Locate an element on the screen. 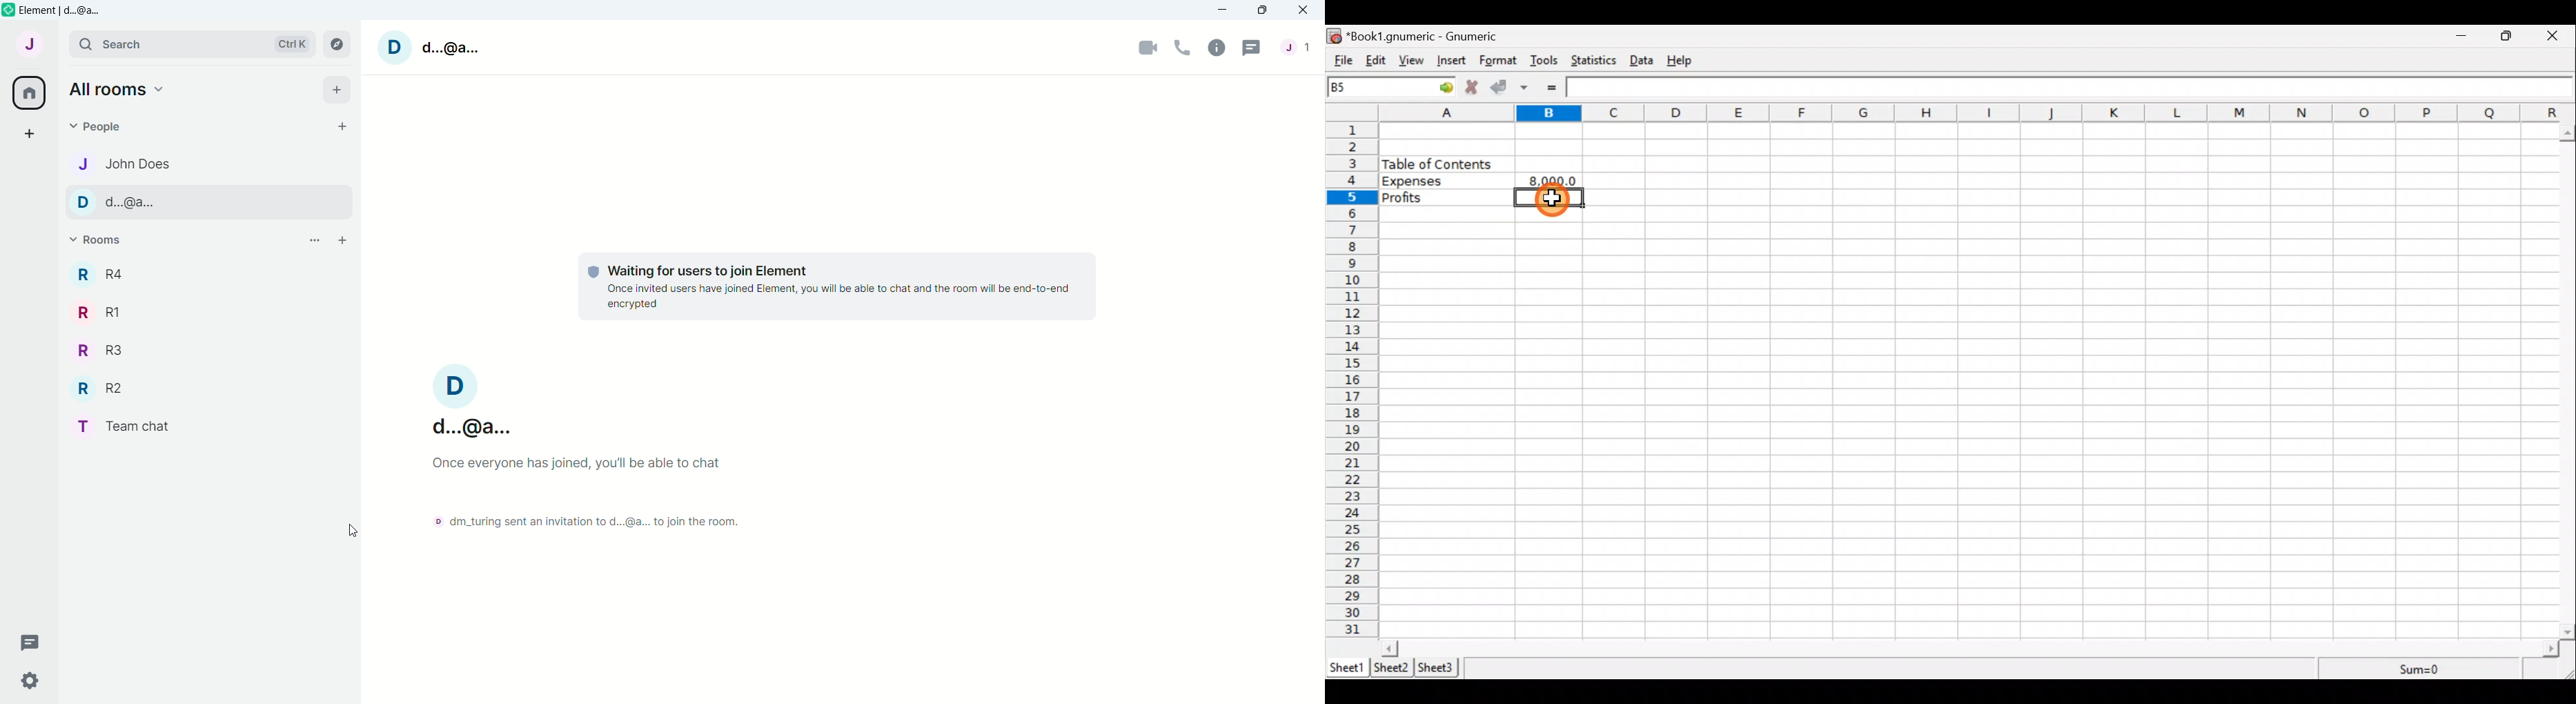 The height and width of the screenshot is (728, 2576). scroll left is located at coordinates (1389, 648).